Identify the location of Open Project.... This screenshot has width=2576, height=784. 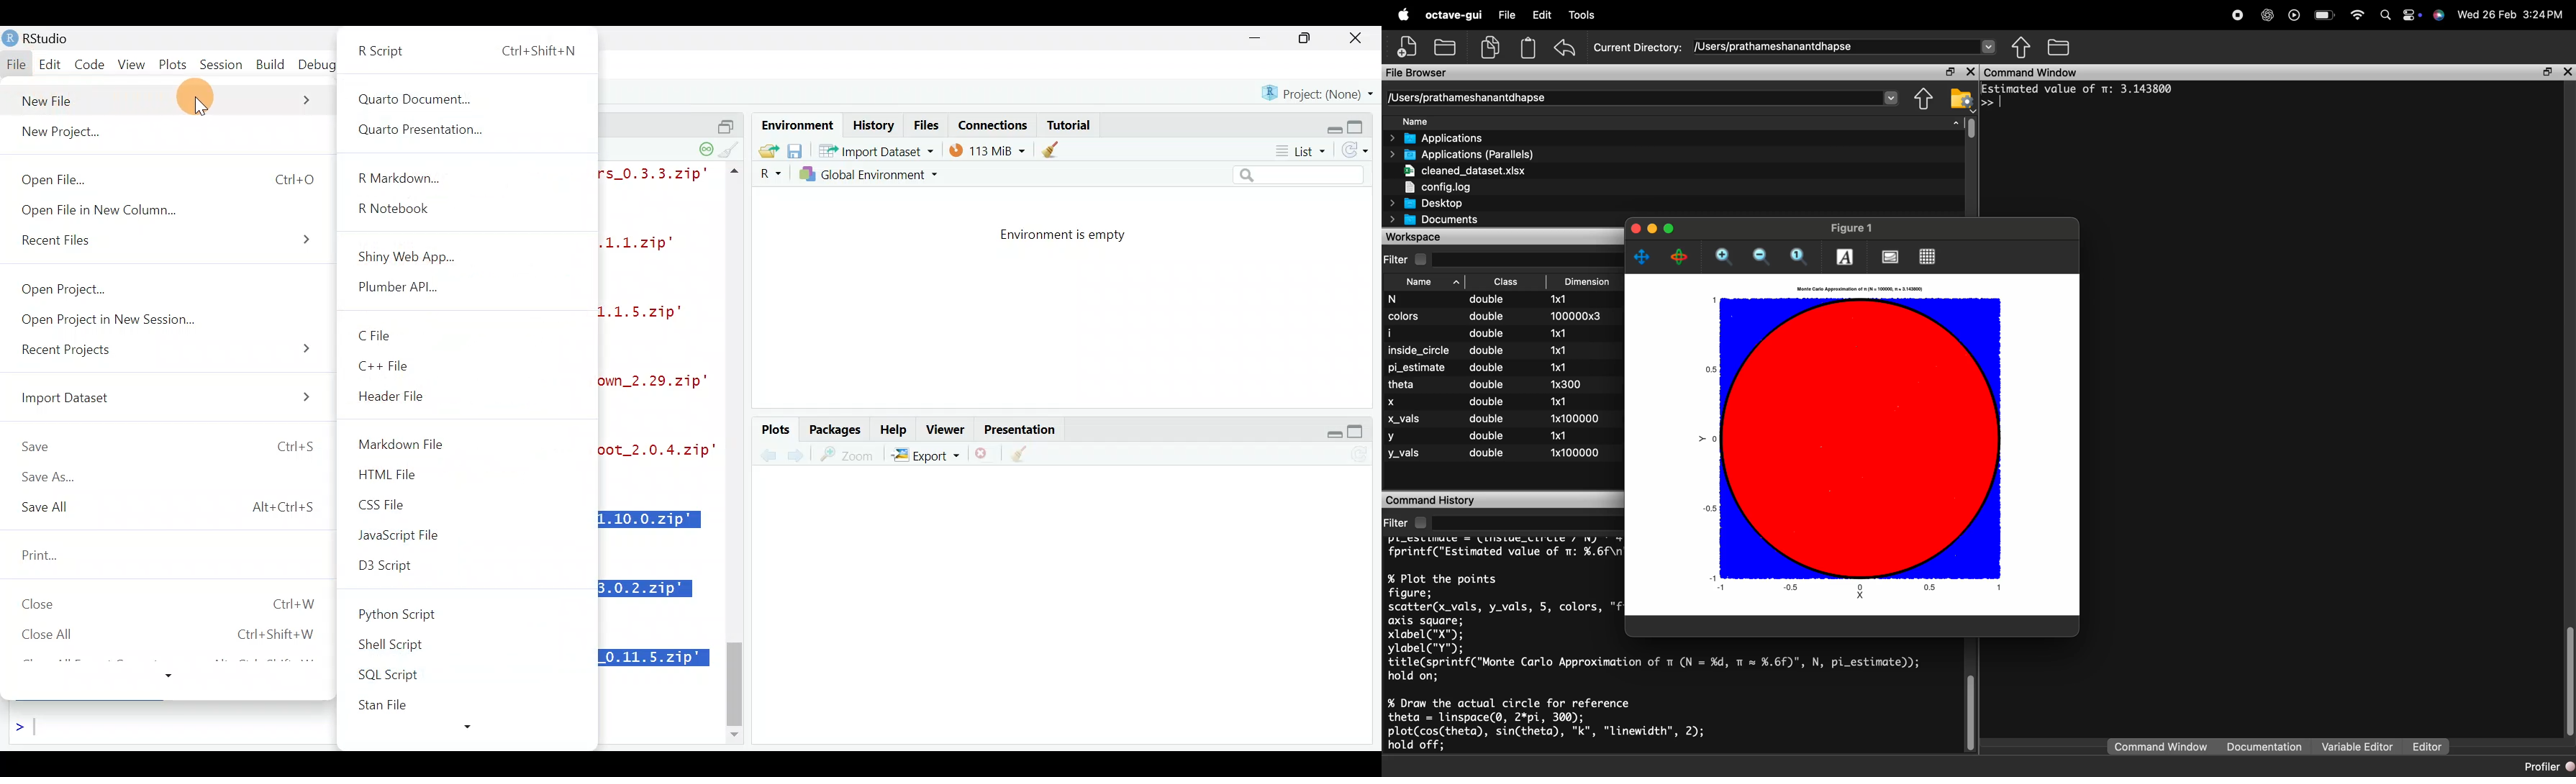
(76, 288).